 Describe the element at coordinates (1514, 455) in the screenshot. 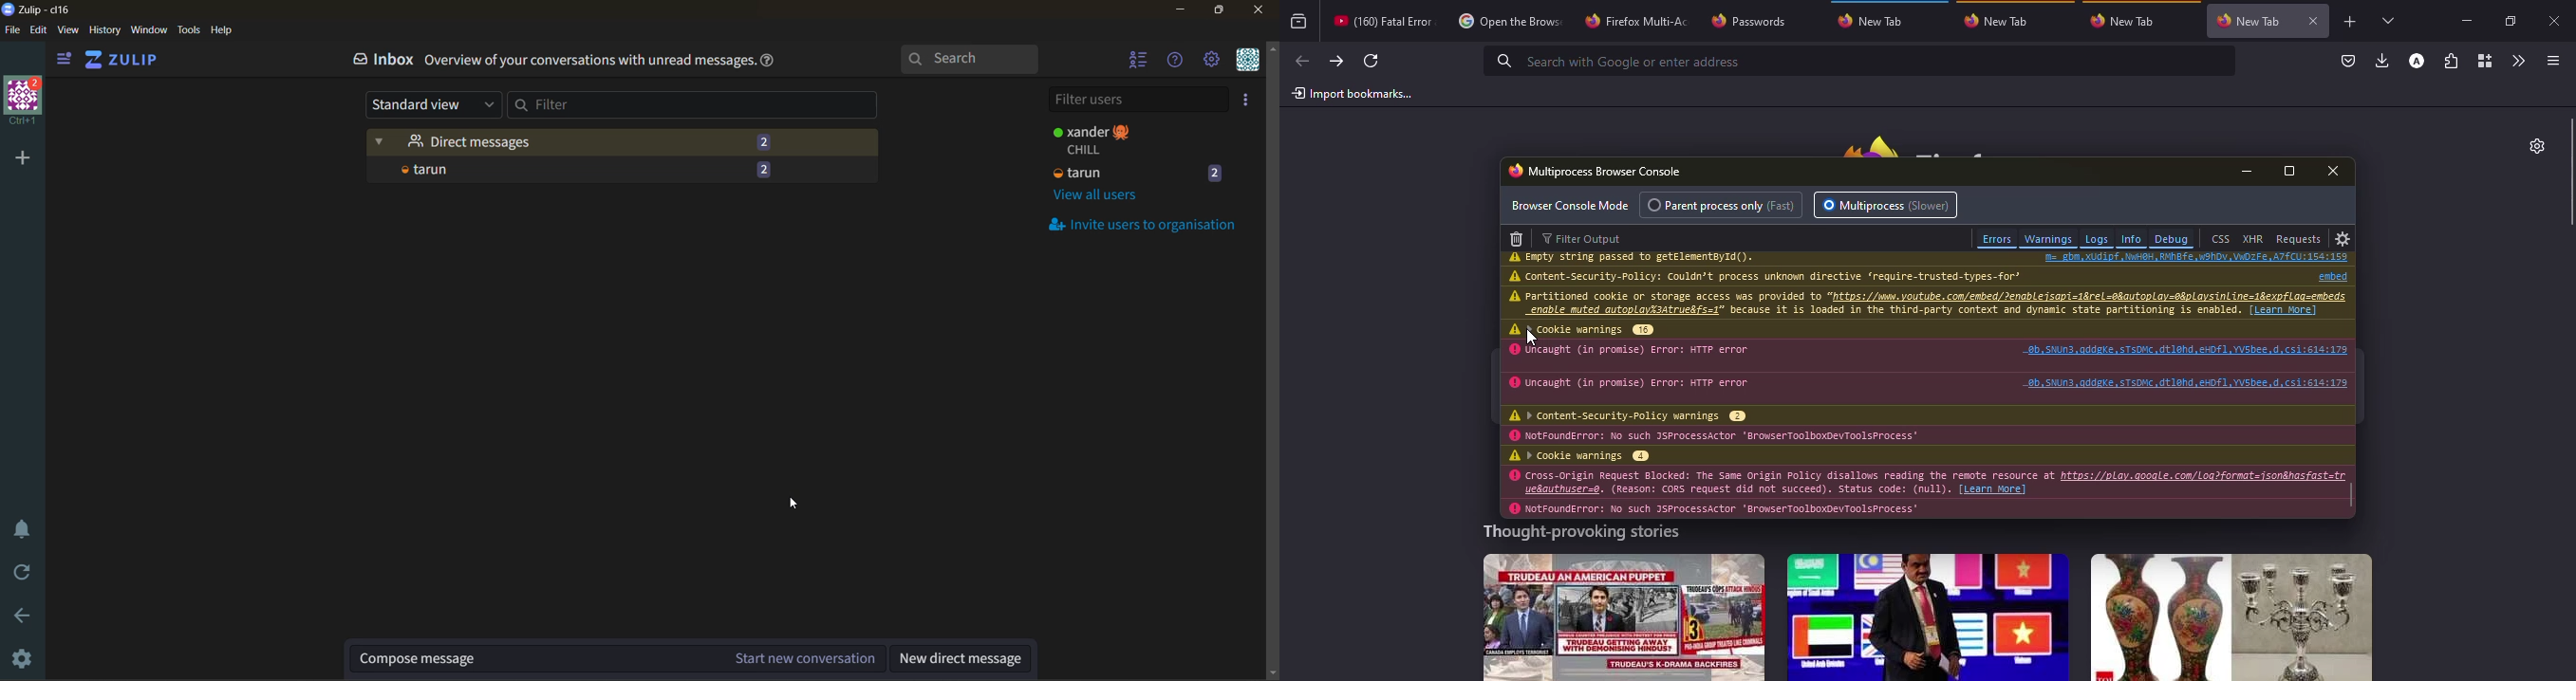

I see `warning` at that location.